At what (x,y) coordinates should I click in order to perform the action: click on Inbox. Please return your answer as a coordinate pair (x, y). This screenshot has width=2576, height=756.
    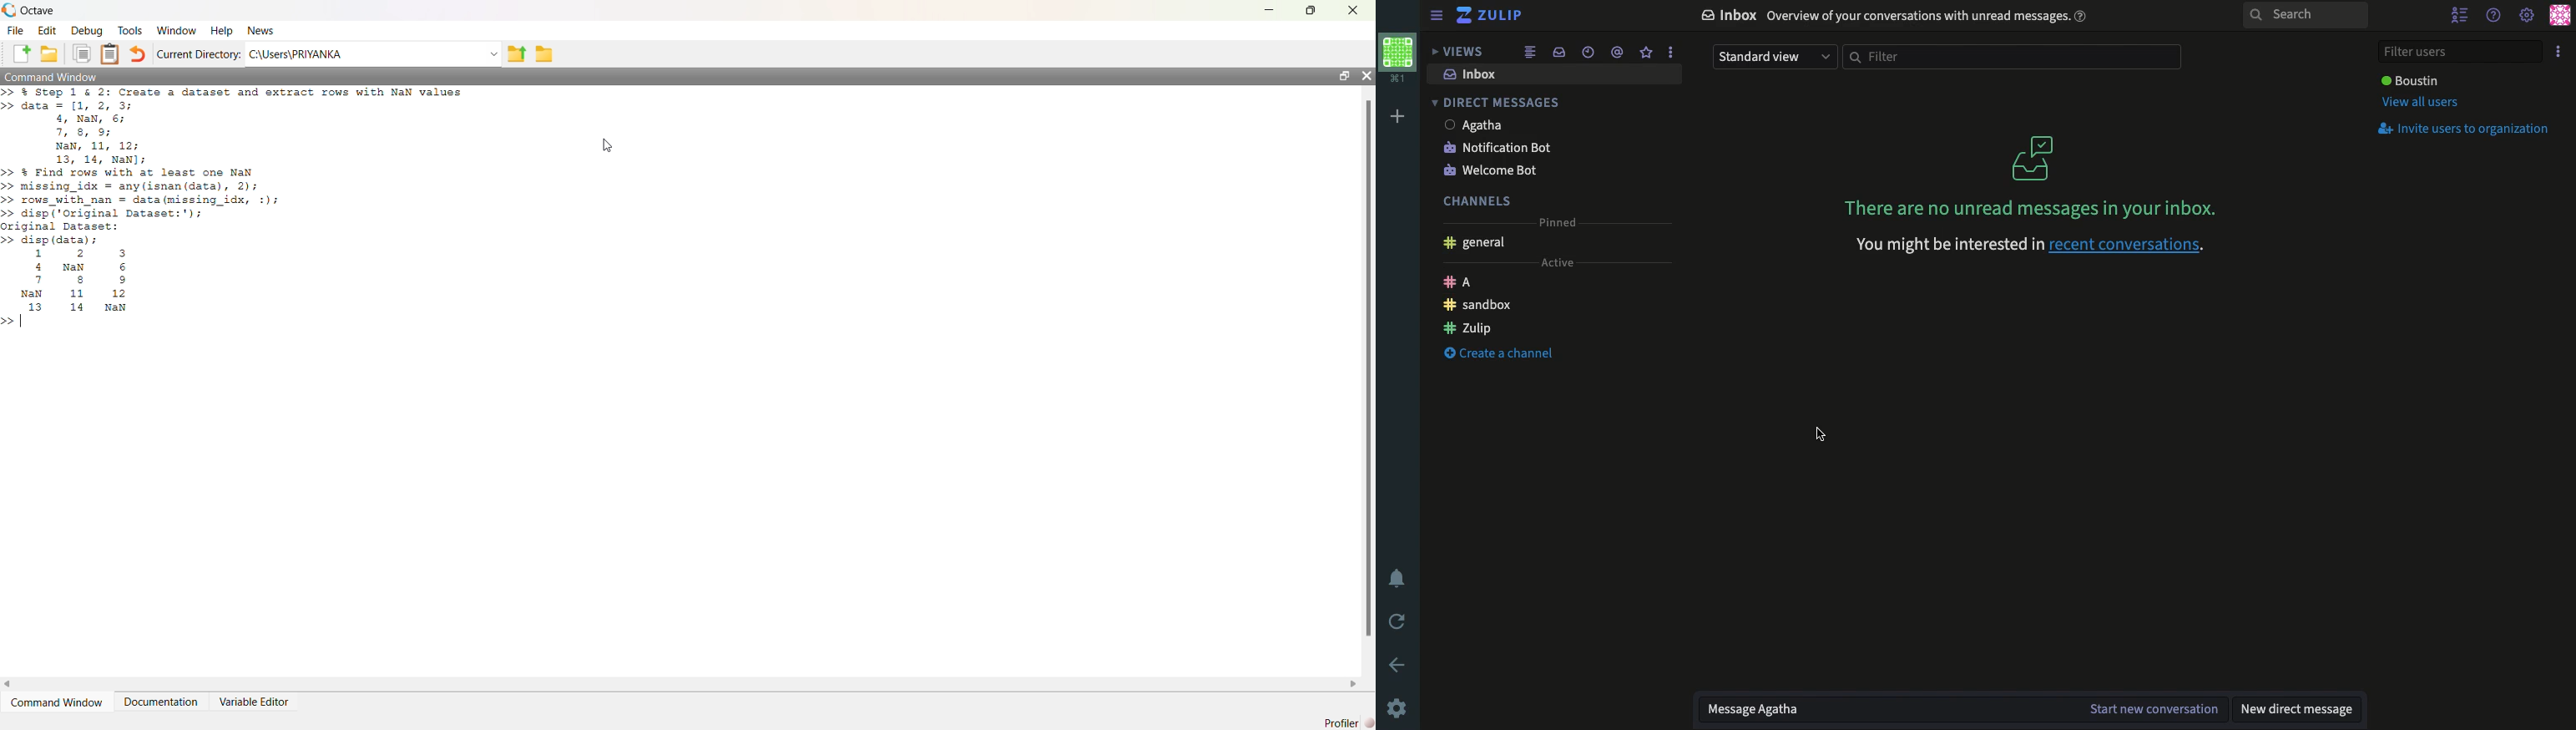
    Looking at the image, I should click on (1558, 53).